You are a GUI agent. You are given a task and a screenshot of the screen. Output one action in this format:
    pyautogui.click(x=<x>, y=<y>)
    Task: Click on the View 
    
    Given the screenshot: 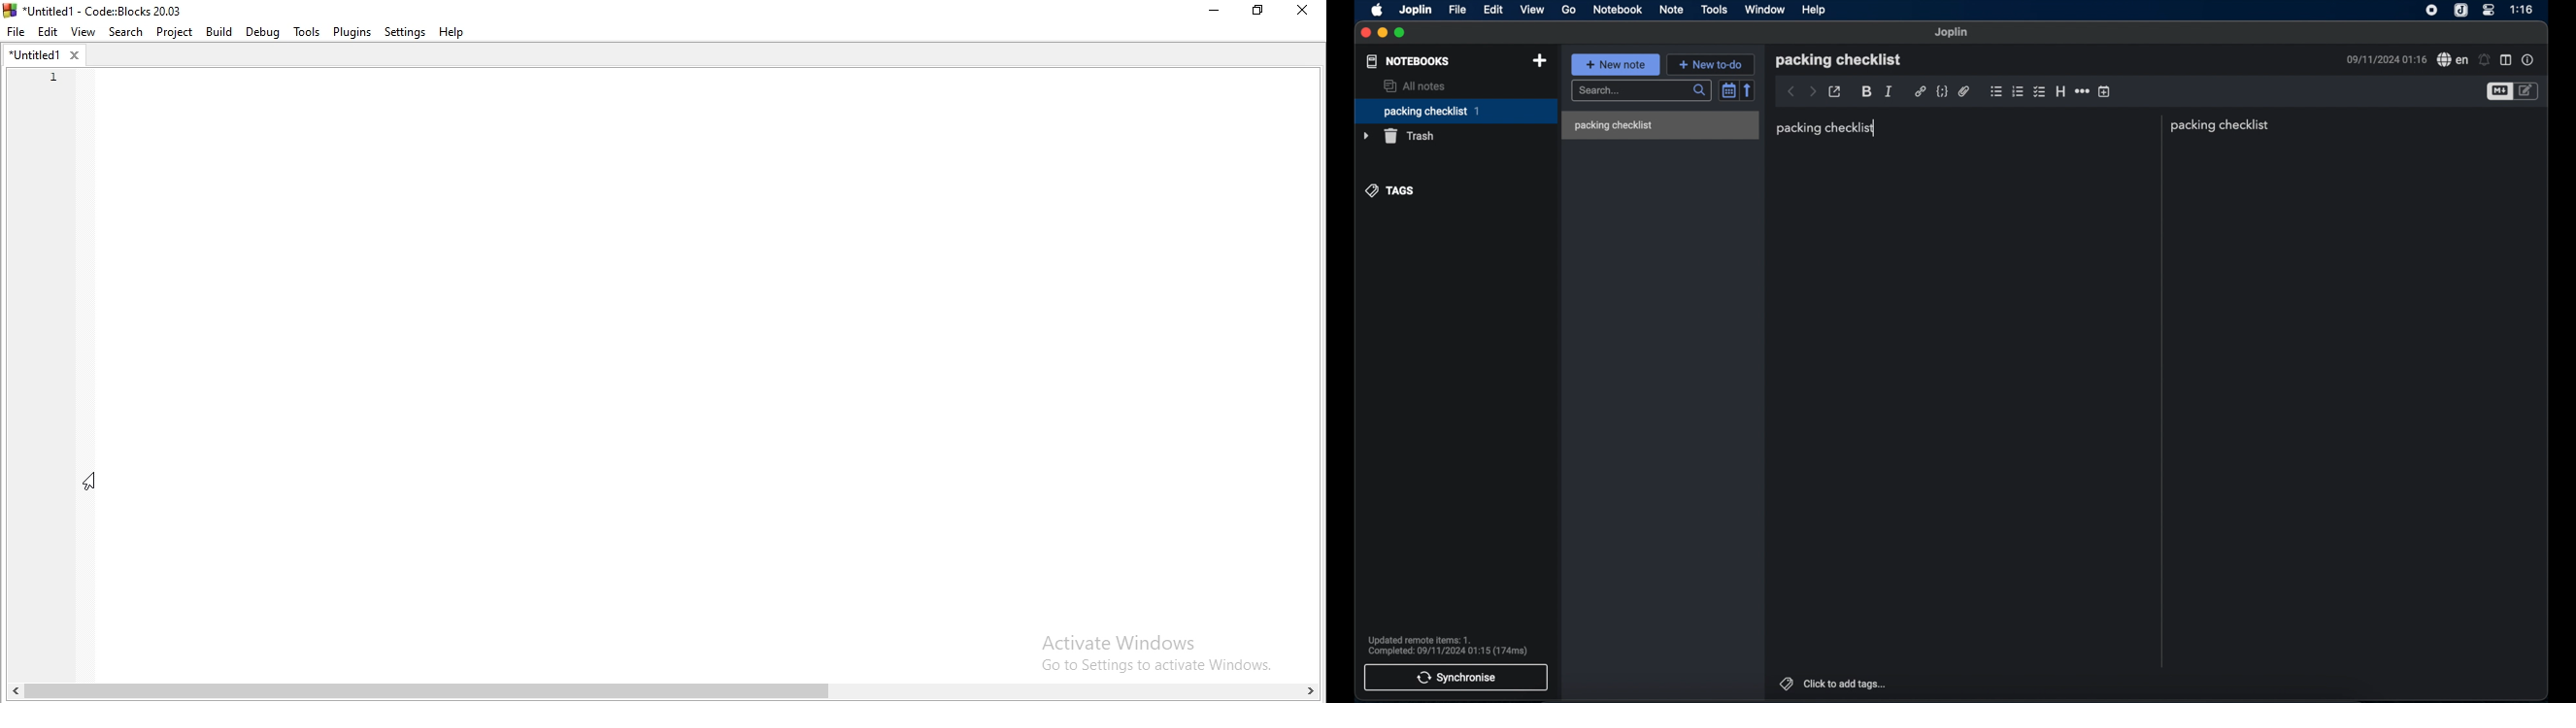 What is the action you would take?
    pyautogui.click(x=81, y=32)
    